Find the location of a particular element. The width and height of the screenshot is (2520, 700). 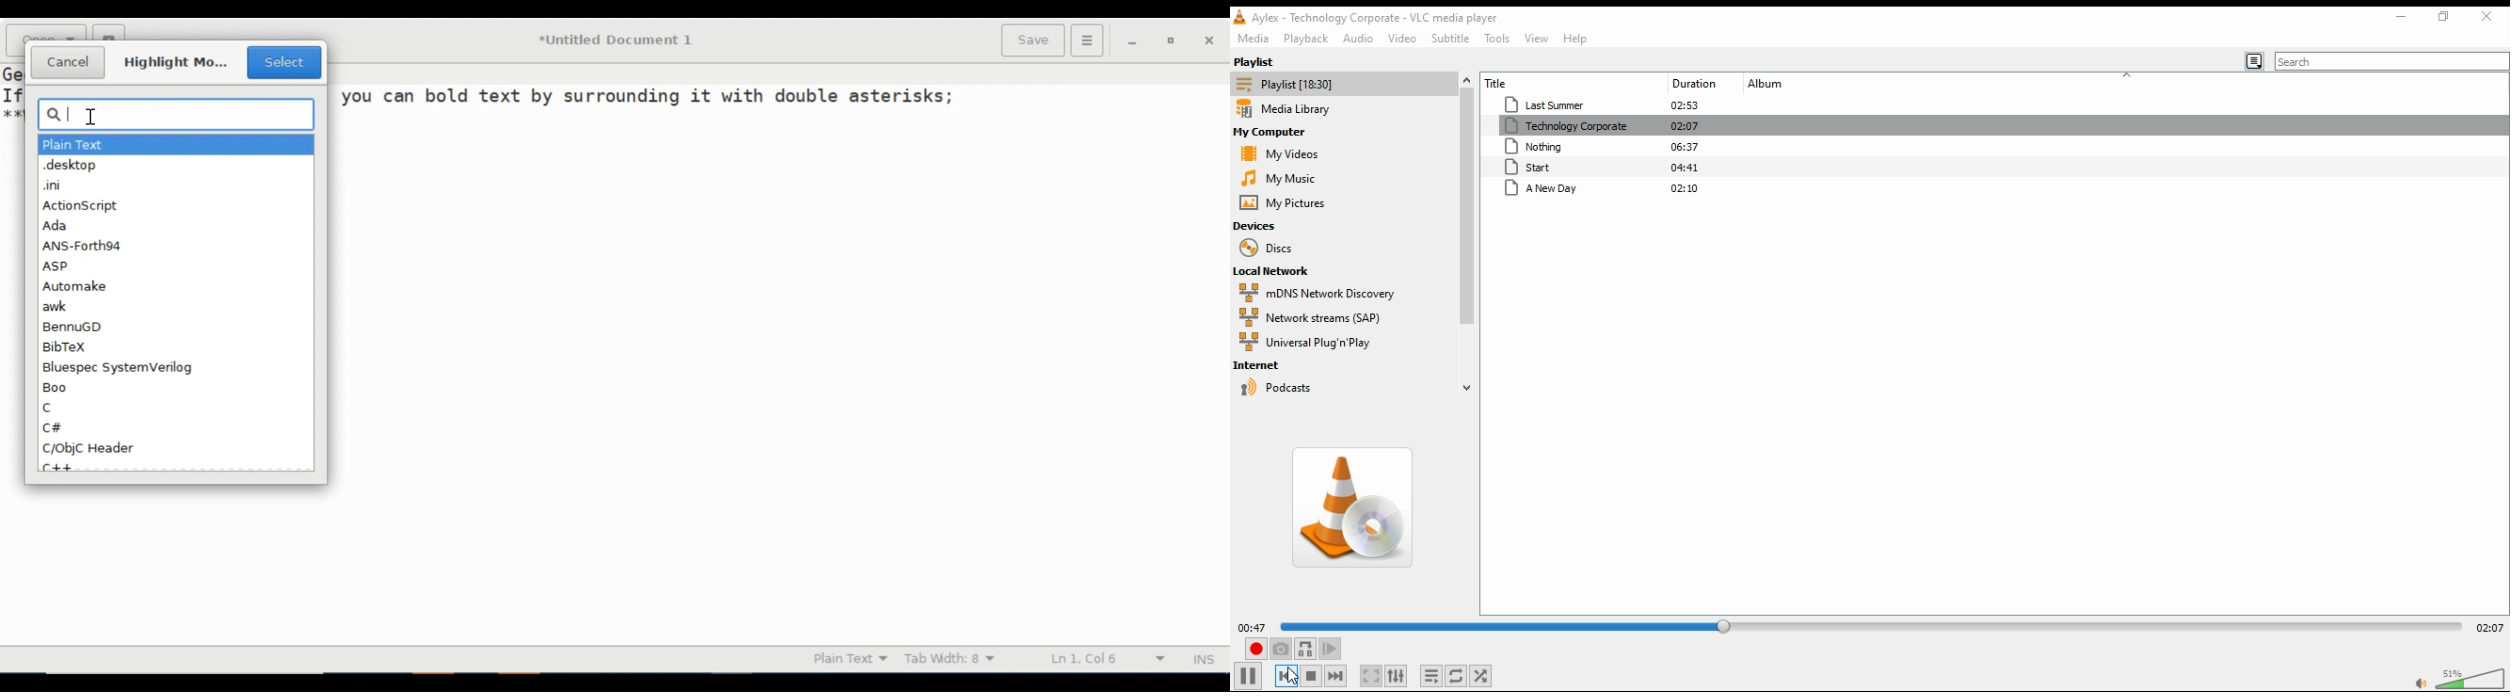

02:07 is located at coordinates (1686, 126).